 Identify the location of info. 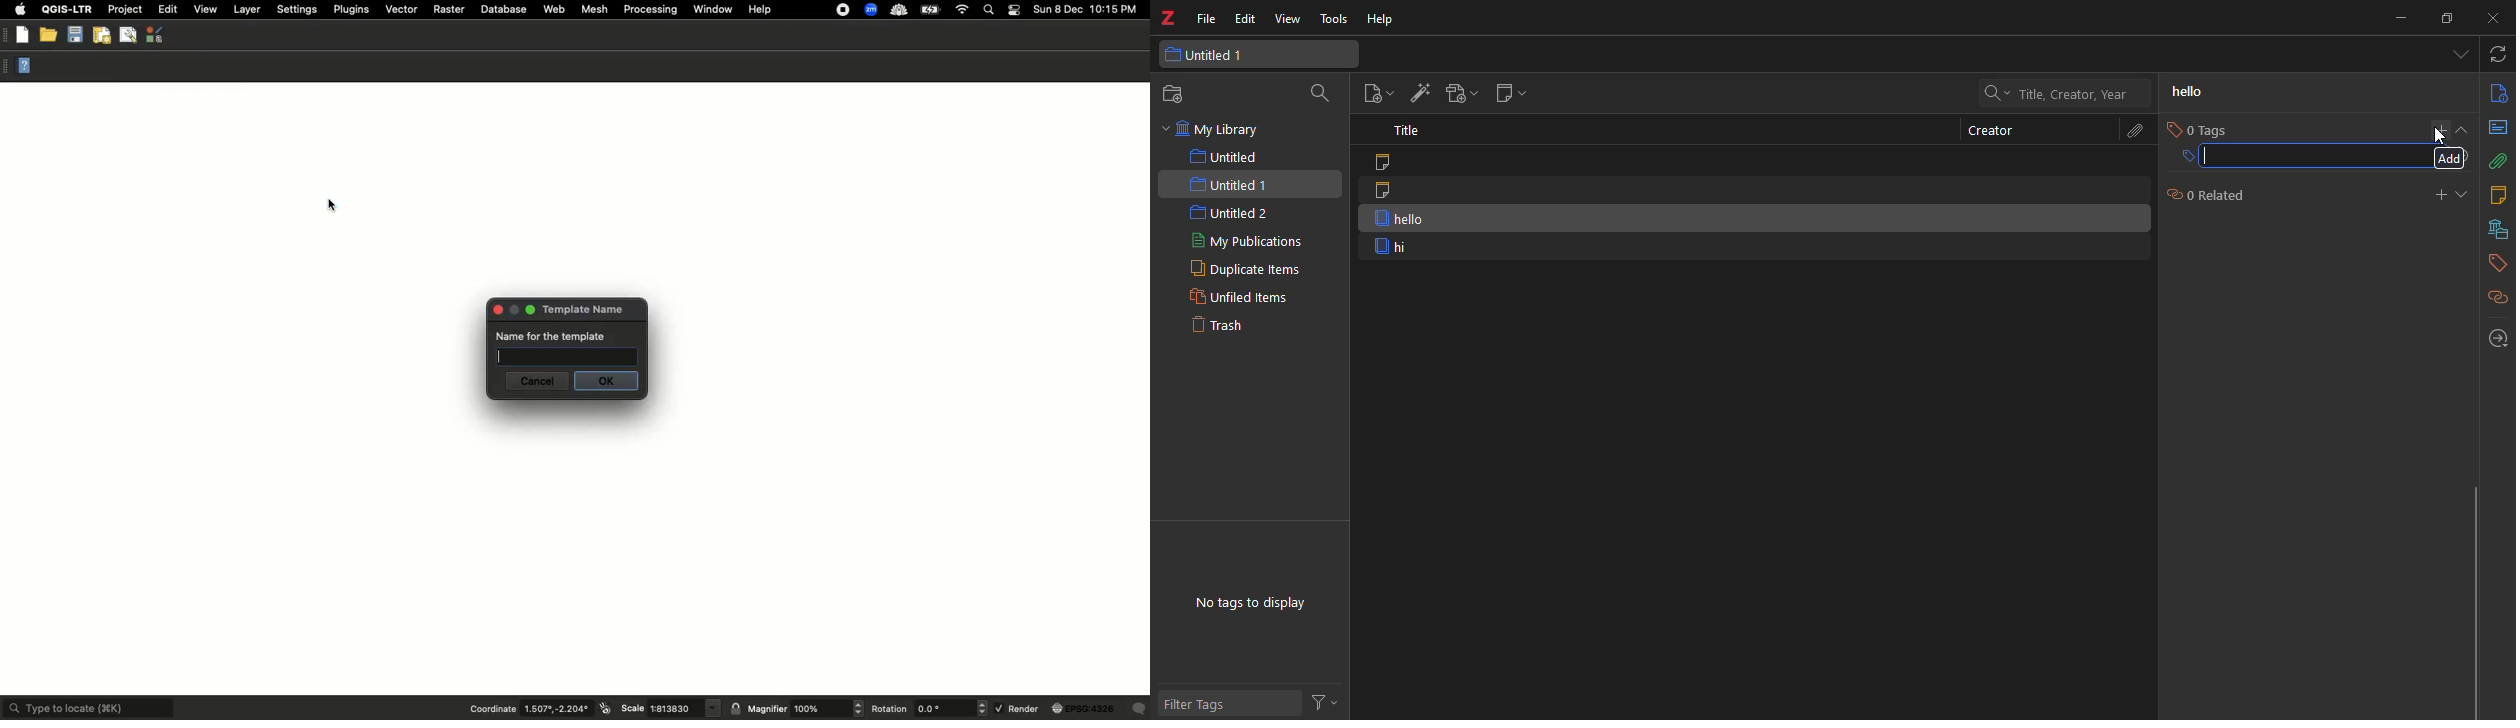
(2496, 94).